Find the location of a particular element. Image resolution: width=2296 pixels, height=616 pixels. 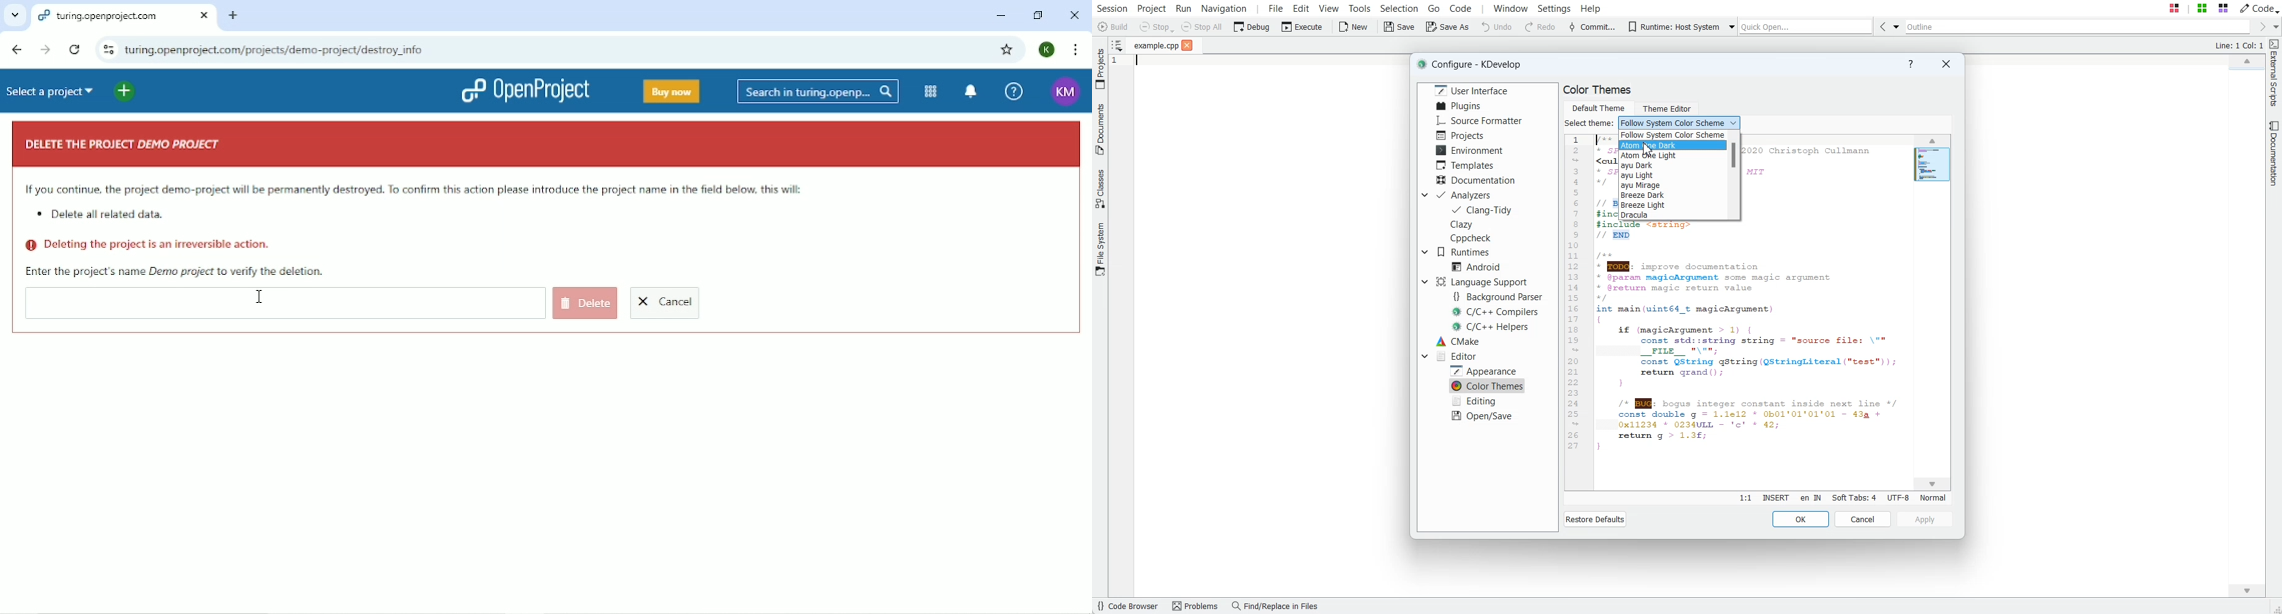

Clang-Tidy is located at coordinates (1483, 210).